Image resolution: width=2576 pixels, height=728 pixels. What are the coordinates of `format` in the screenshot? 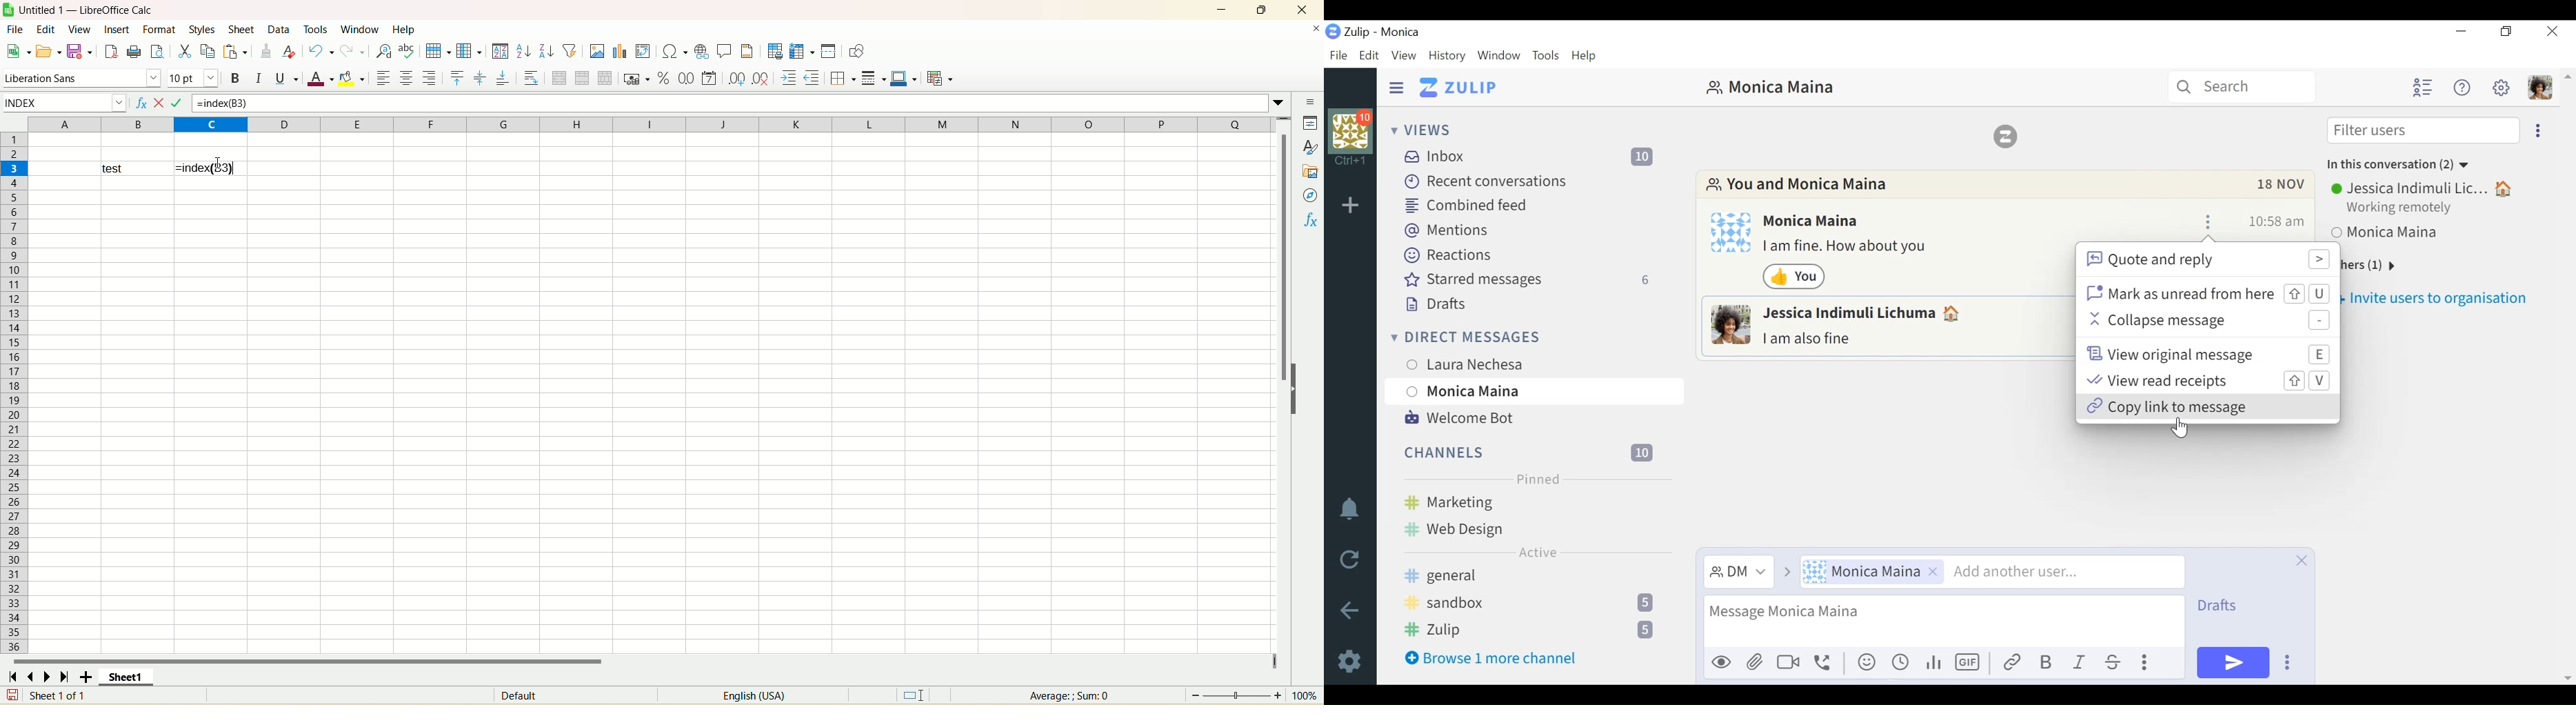 It's located at (159, 29).